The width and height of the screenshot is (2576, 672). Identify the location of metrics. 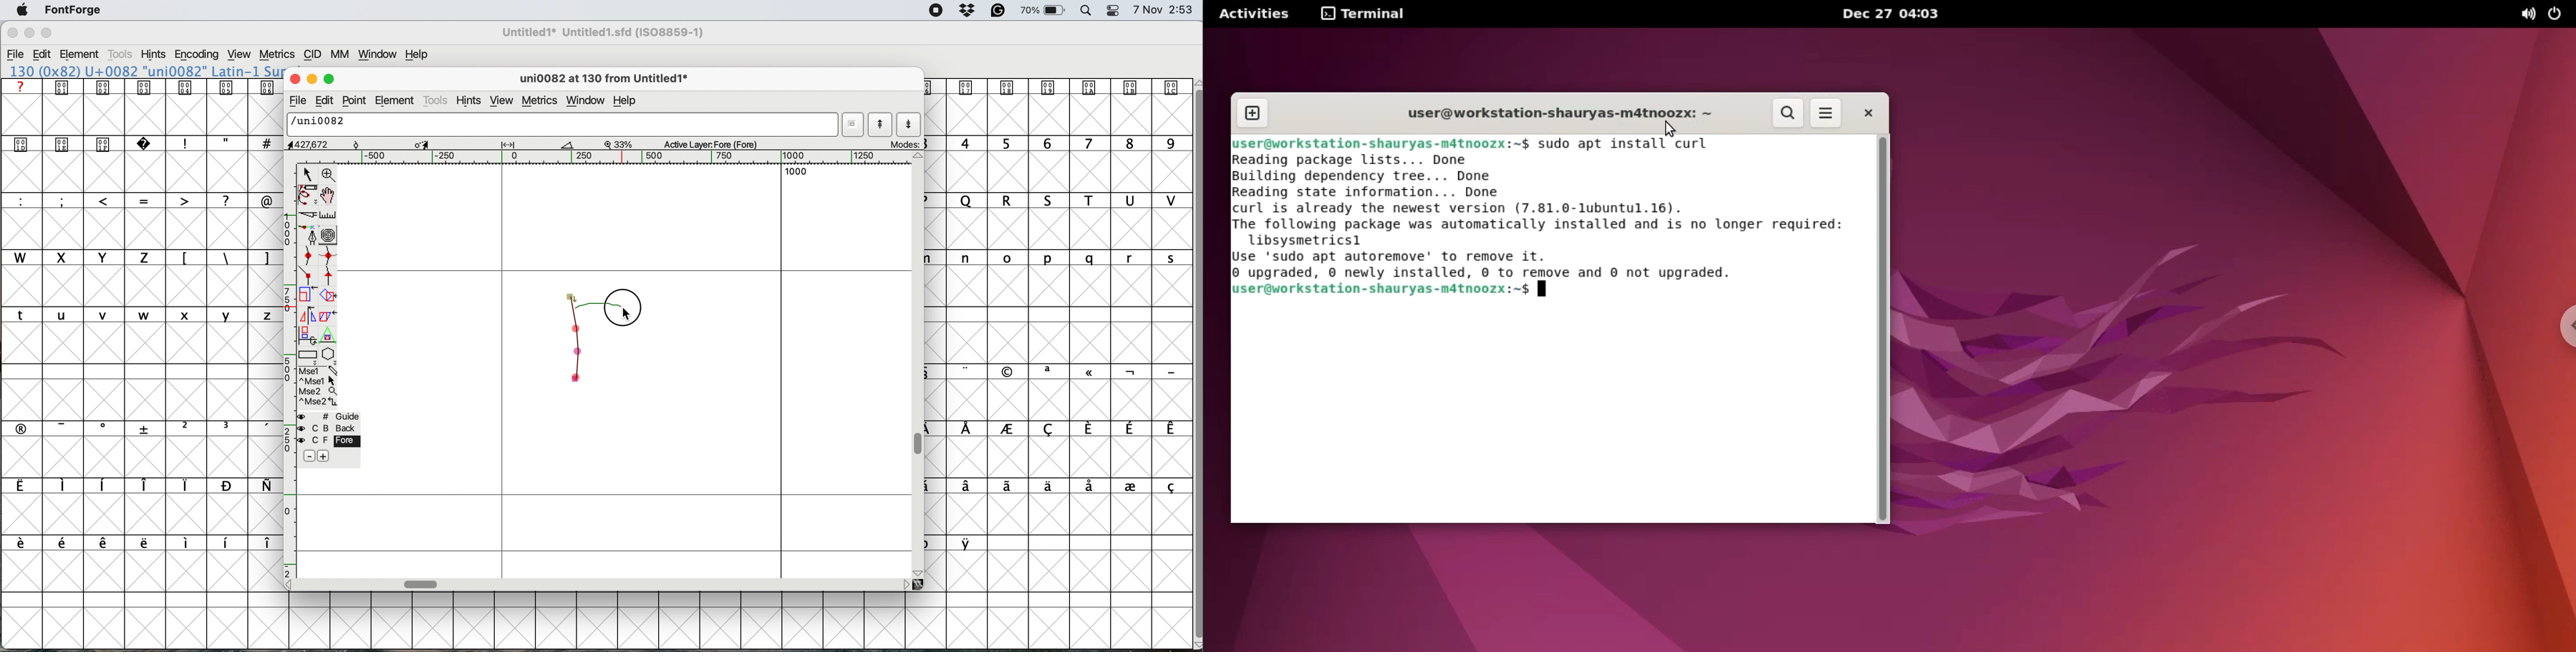
(539, 101).